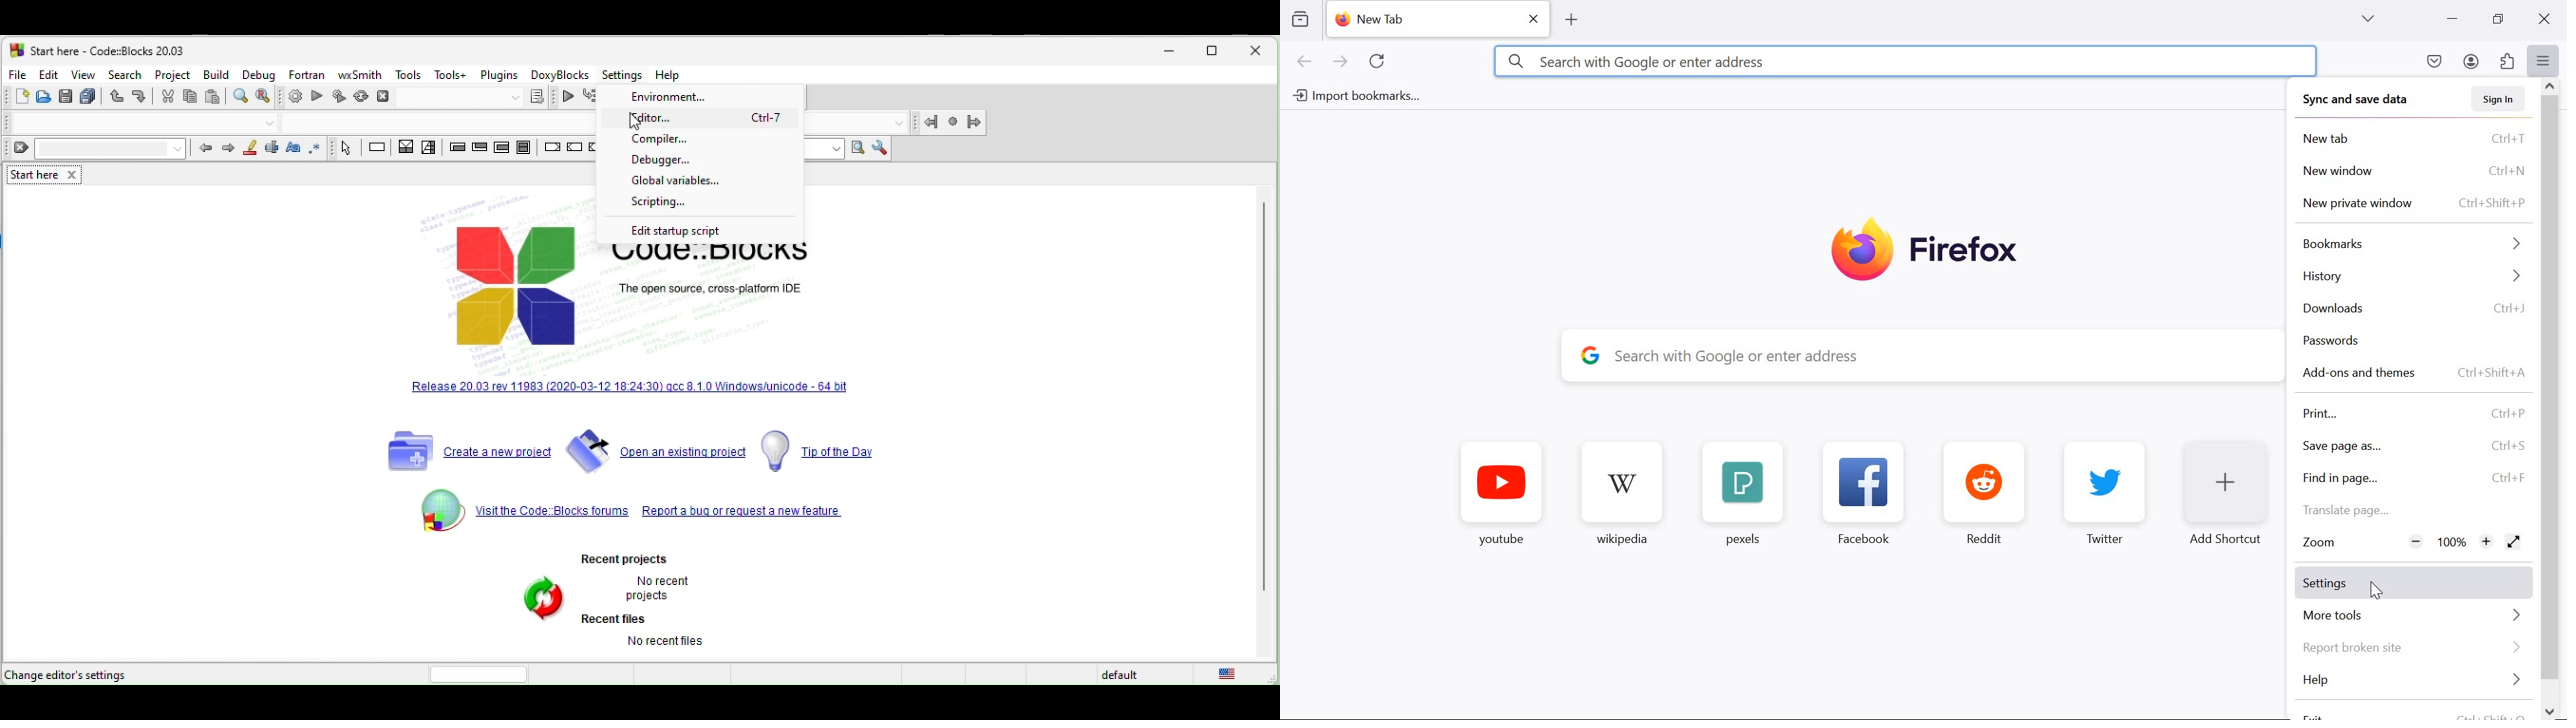  What do you see at coordinates (1623, 489) in the screenshot?
I see `wikipedia` at bounding box center [1623, 489].